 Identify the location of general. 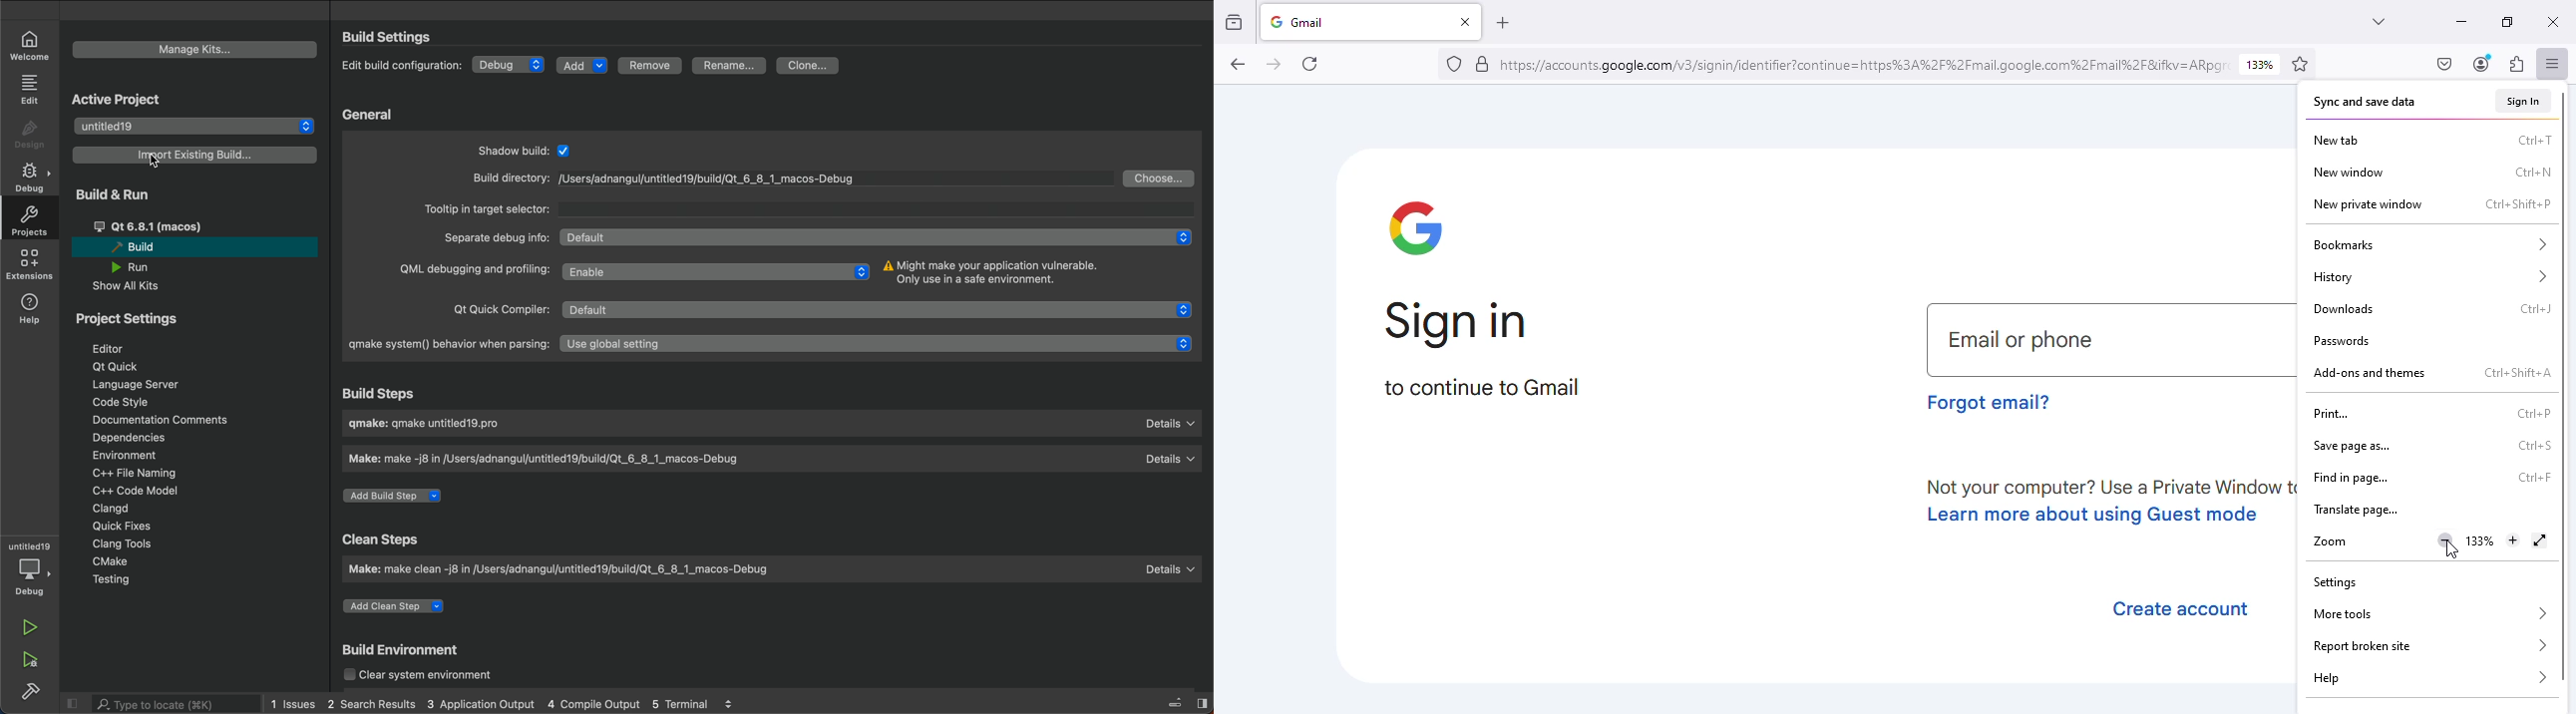
(372, 115).